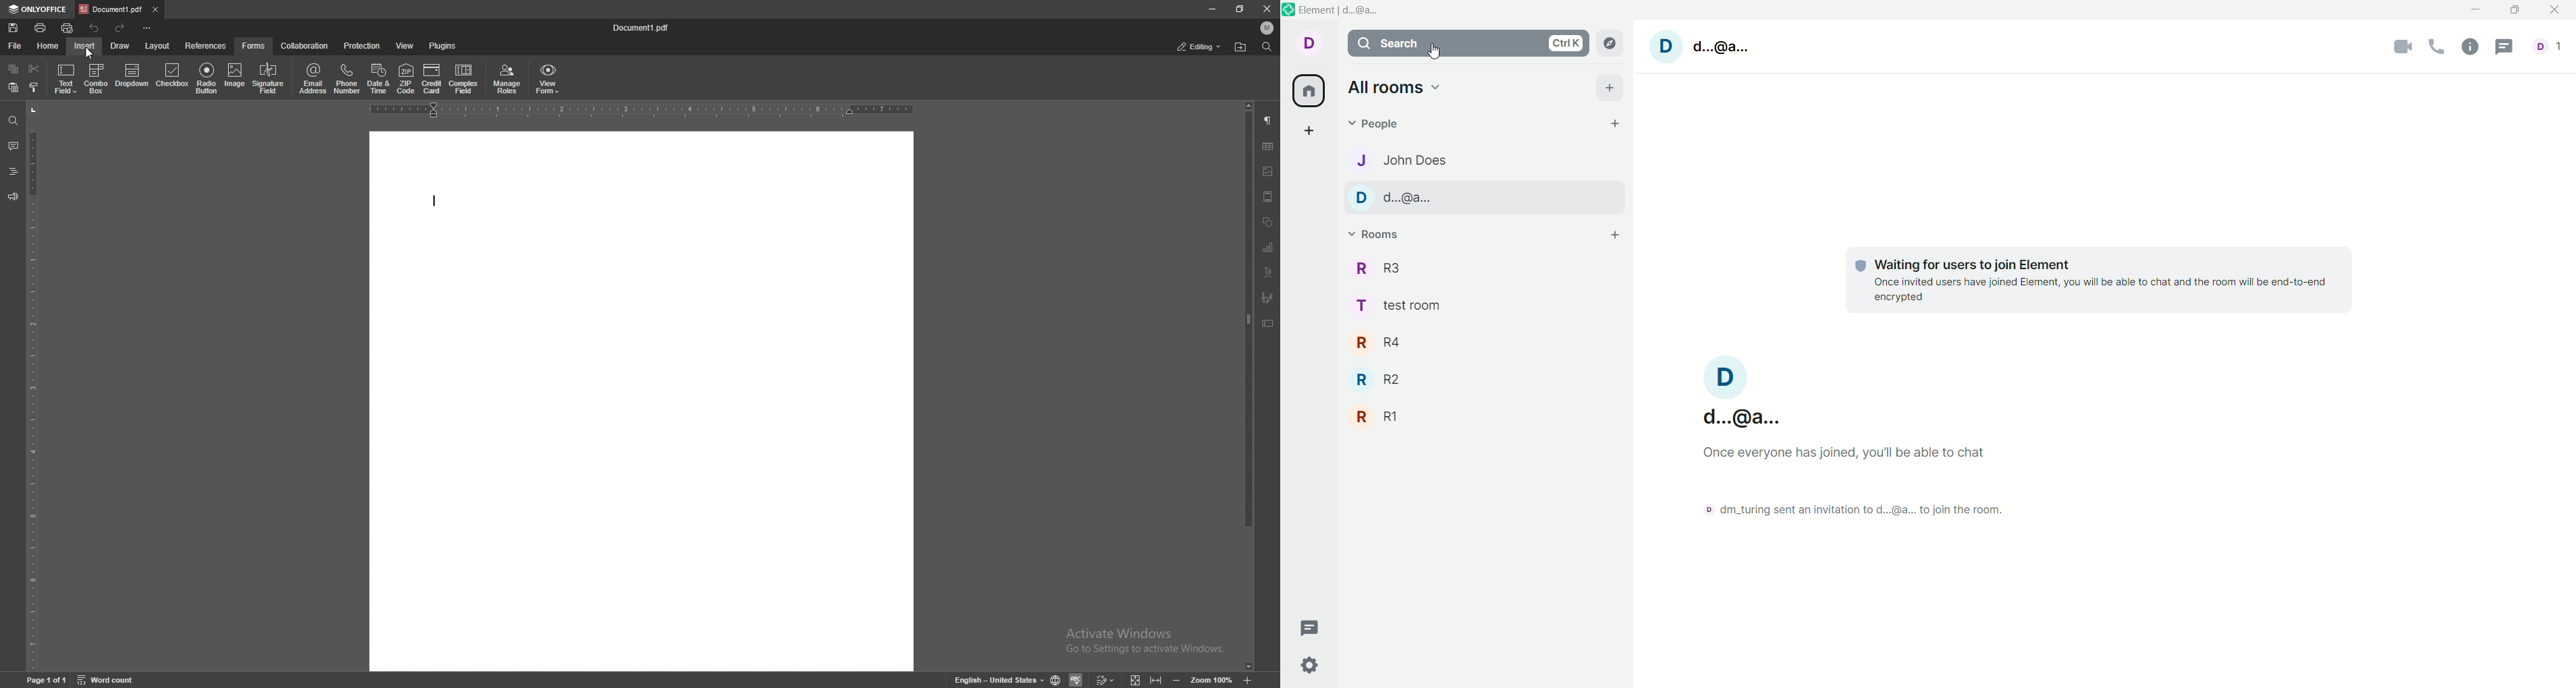 The height and width of the screenshot is (700, 2576). I want to click on threads, so click(1311, 629).